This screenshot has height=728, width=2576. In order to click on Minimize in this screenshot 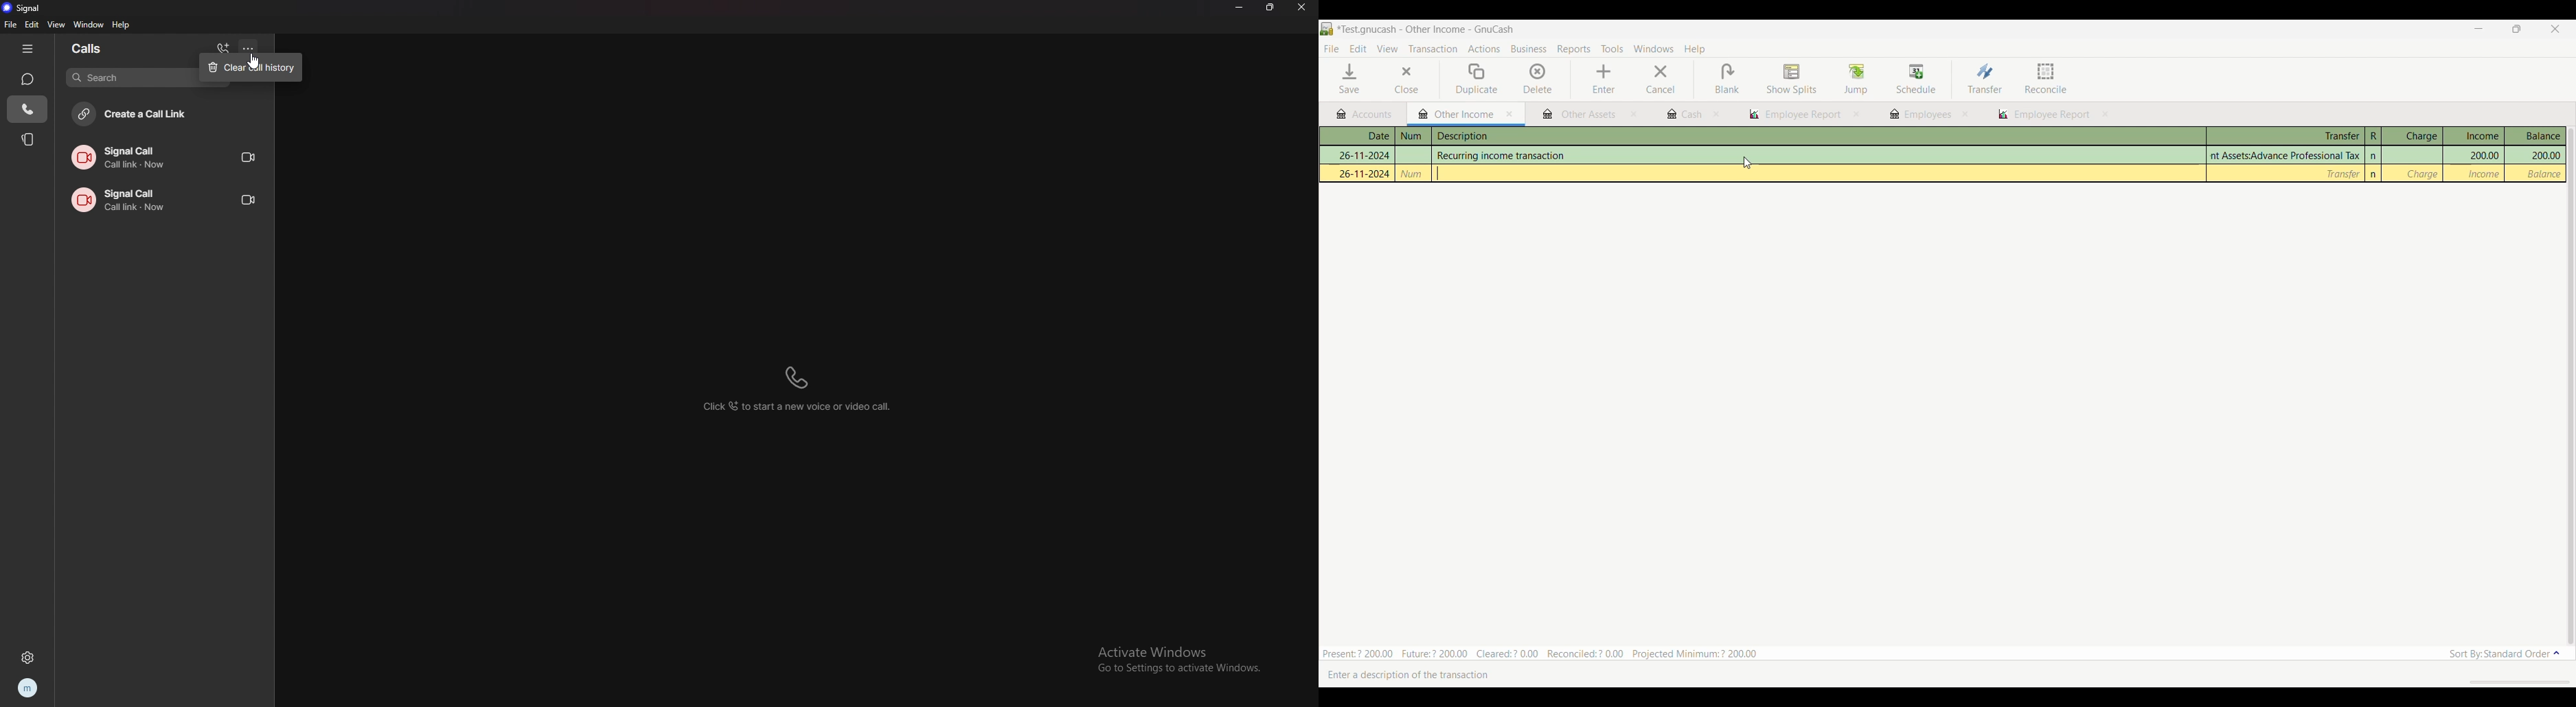, I will do `click(2477, 27)`.